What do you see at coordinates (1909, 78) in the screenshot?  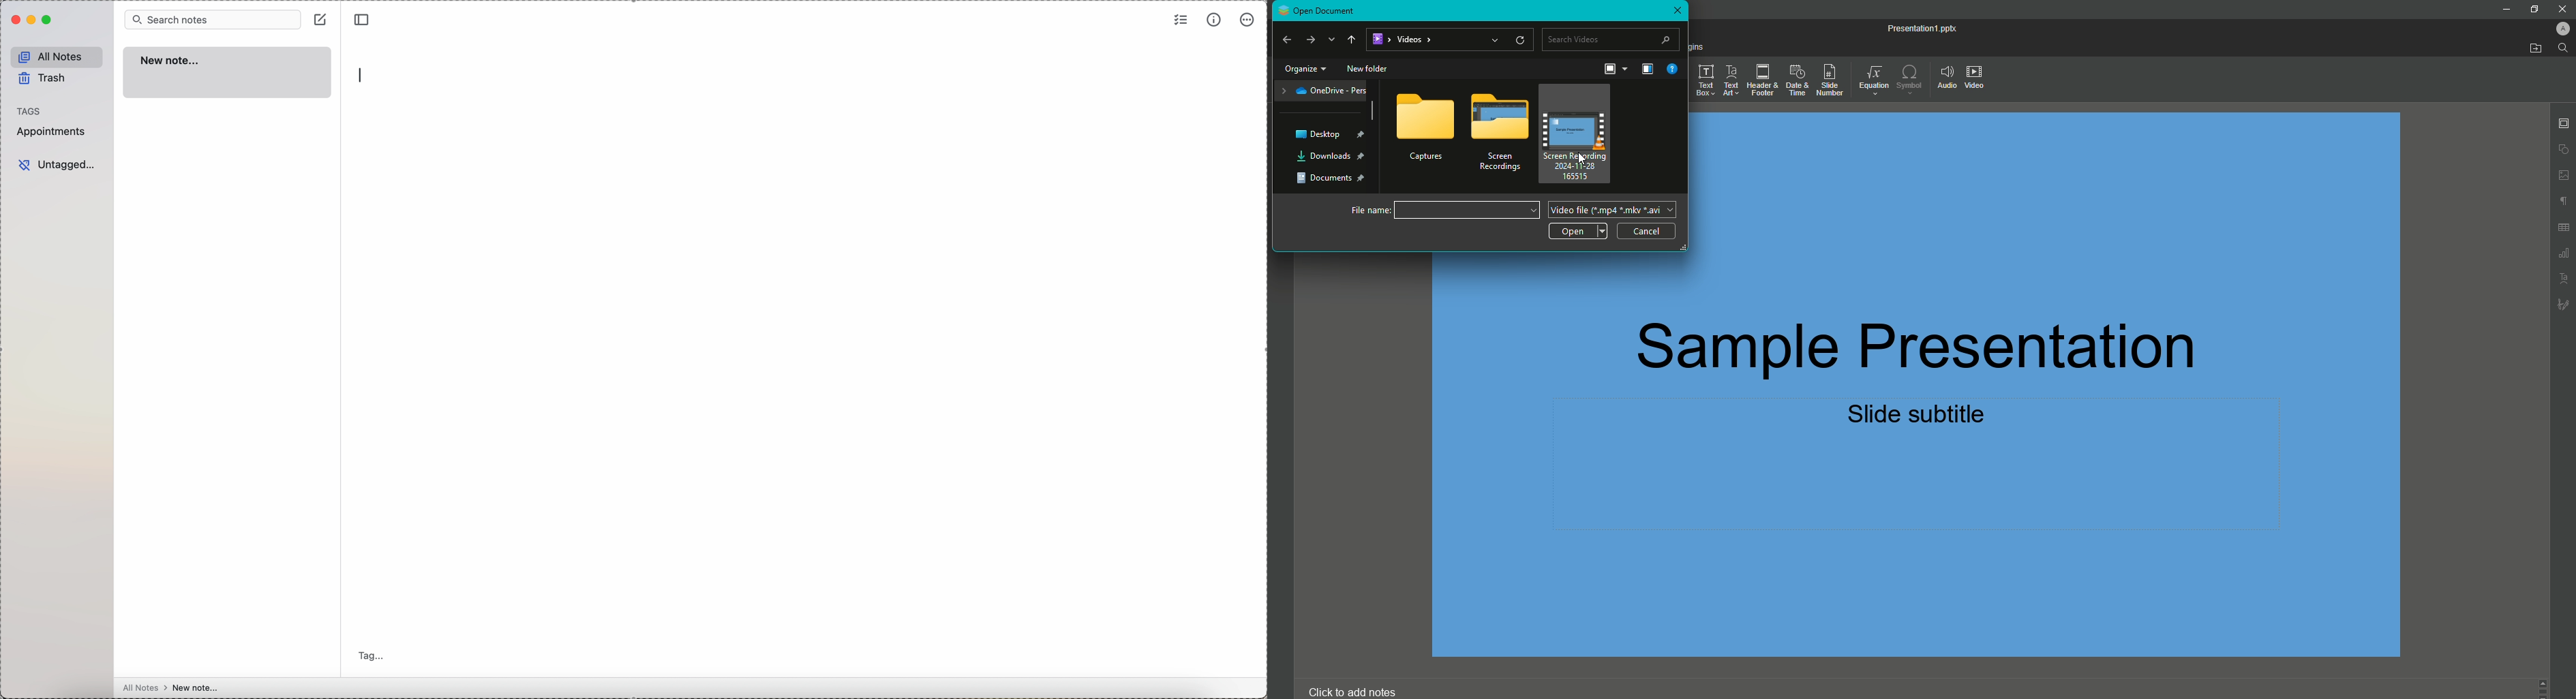 I see `Symbol` at bounding box center [1909, 78].